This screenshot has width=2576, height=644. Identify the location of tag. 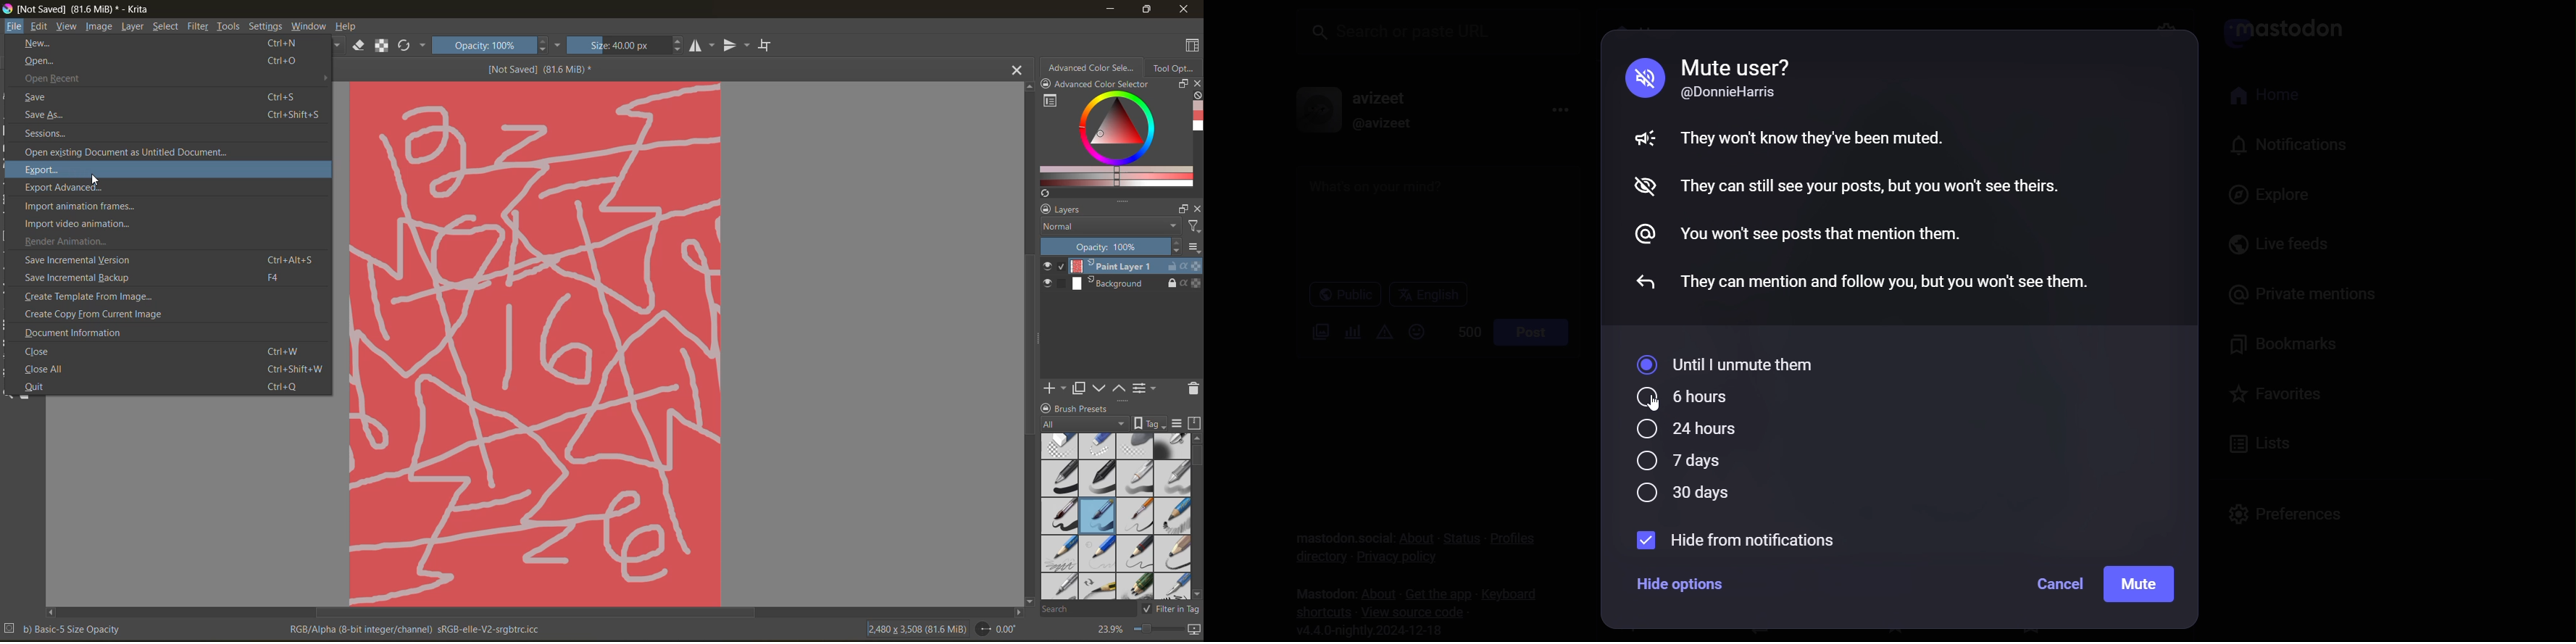
(1085, 424).